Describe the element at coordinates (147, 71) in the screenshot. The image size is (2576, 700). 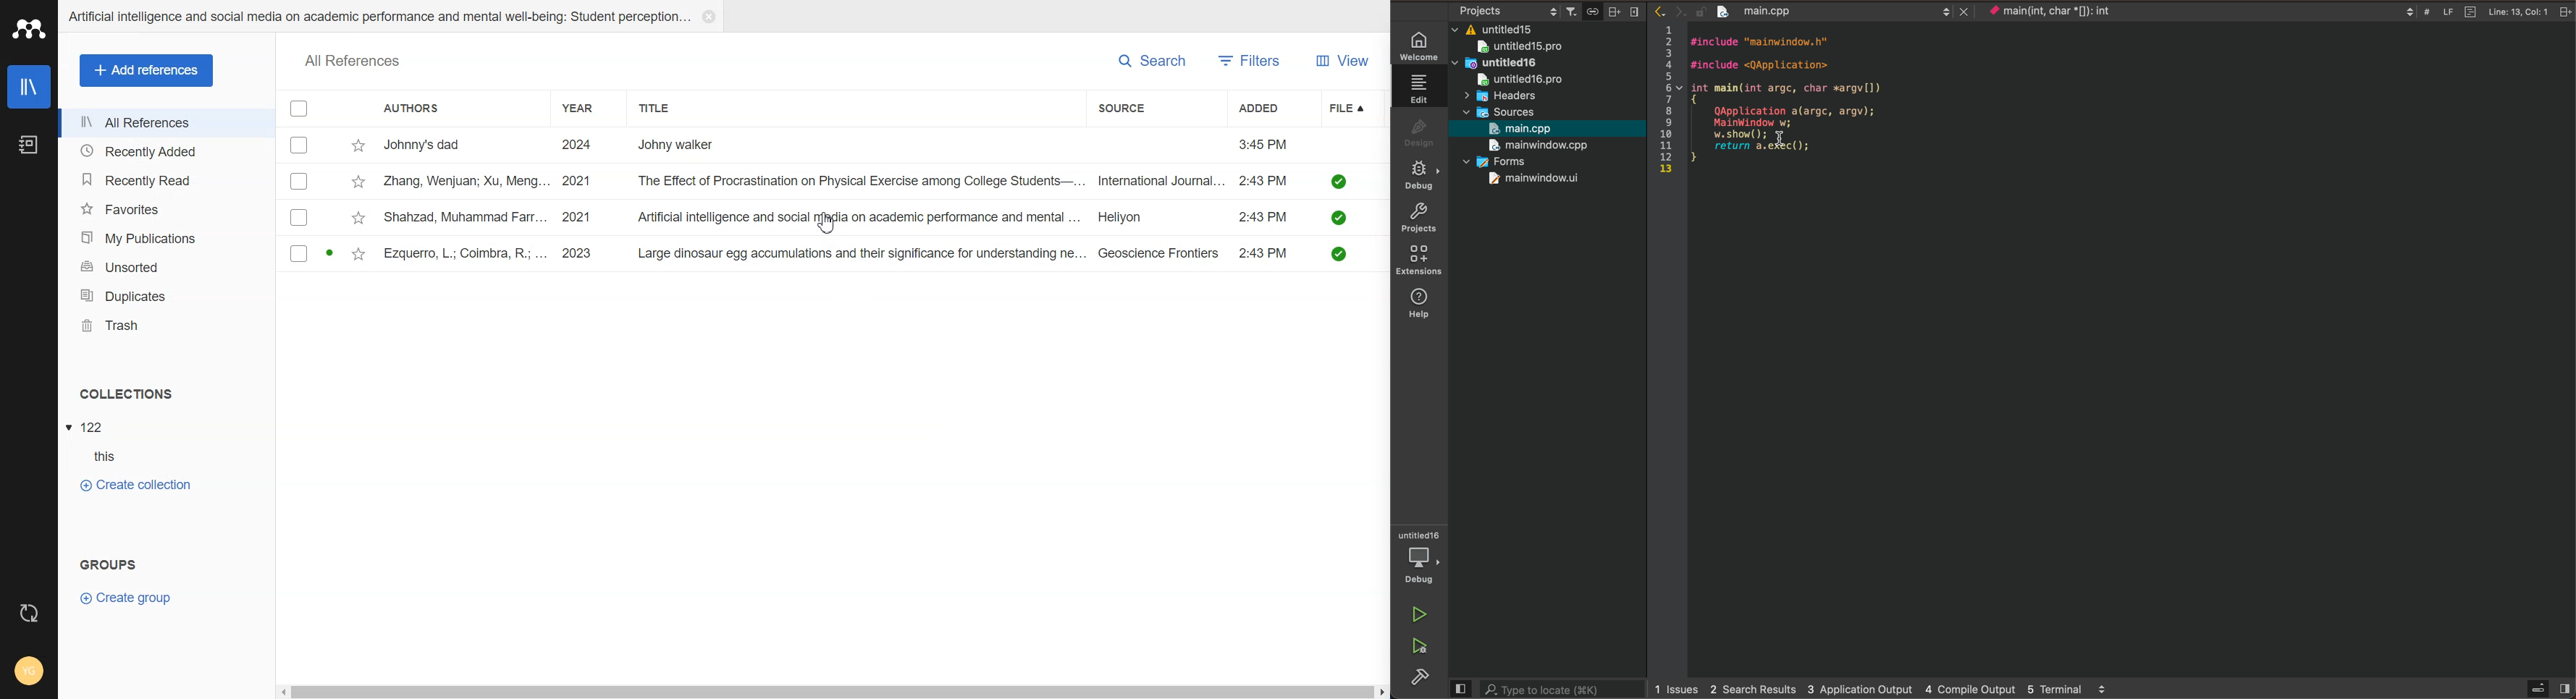
I see `Add references` at that location.